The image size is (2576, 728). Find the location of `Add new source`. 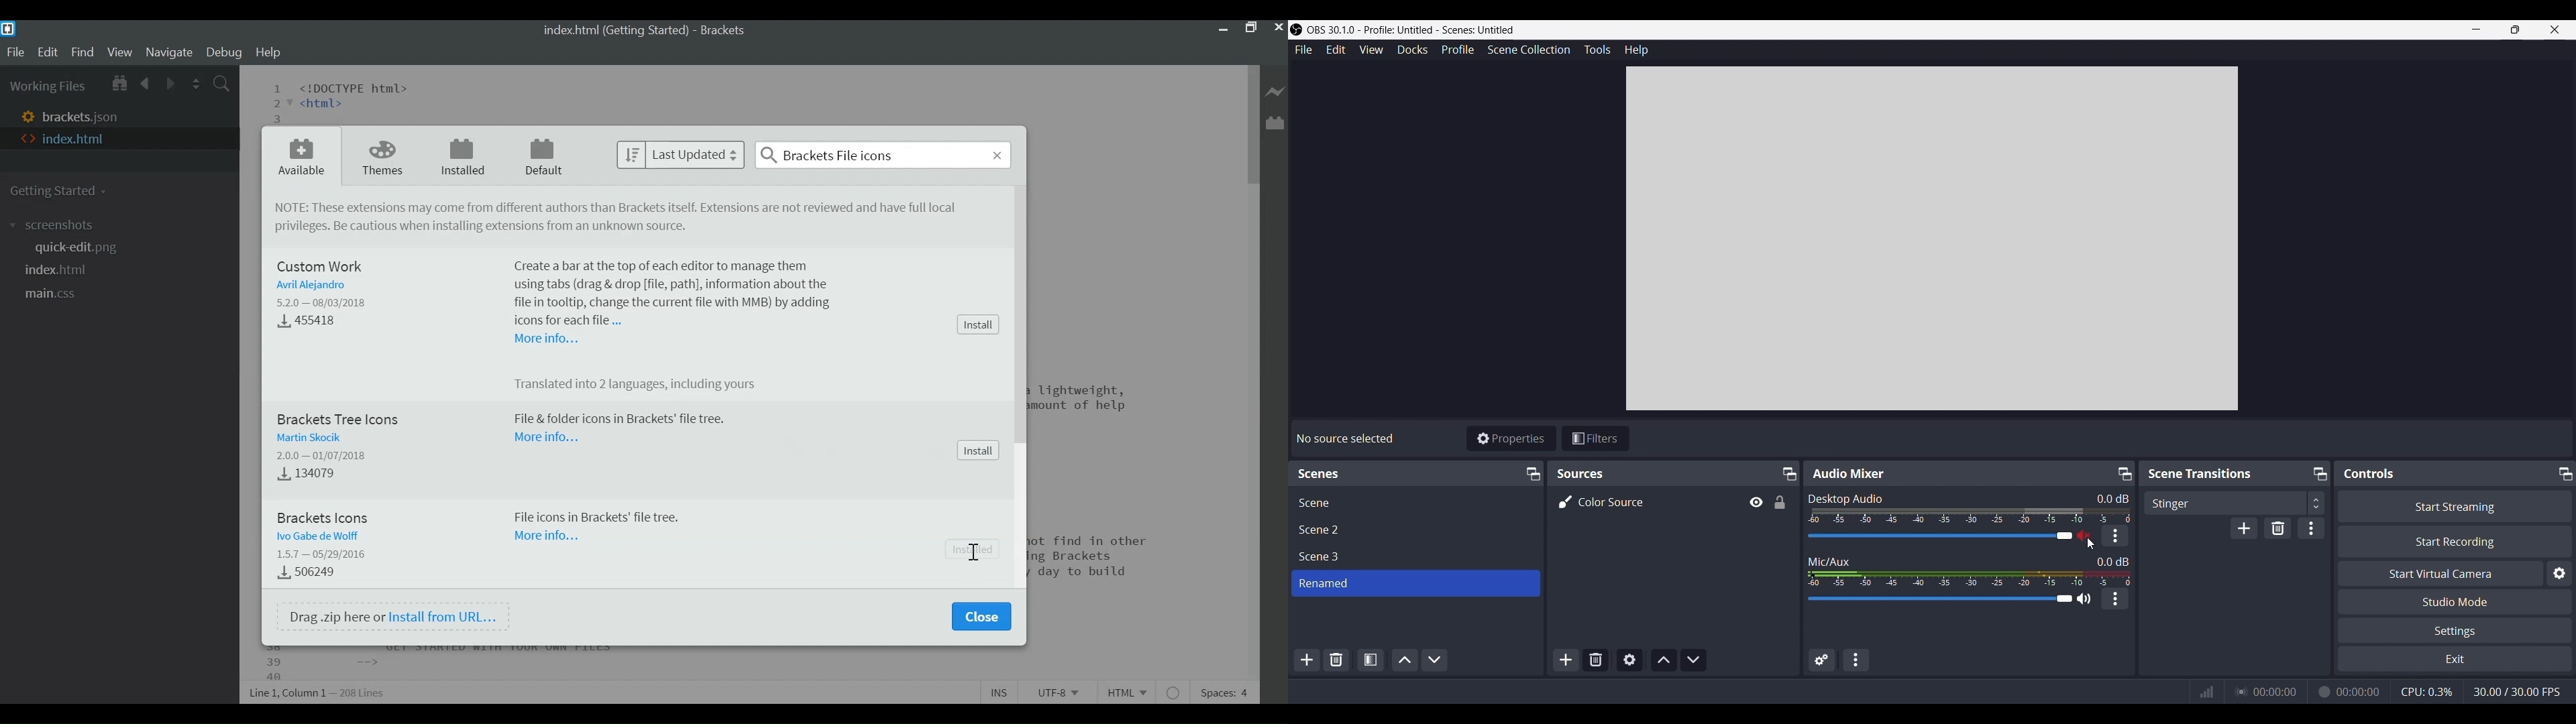

Add new source is located at coordinates (1566, 660).